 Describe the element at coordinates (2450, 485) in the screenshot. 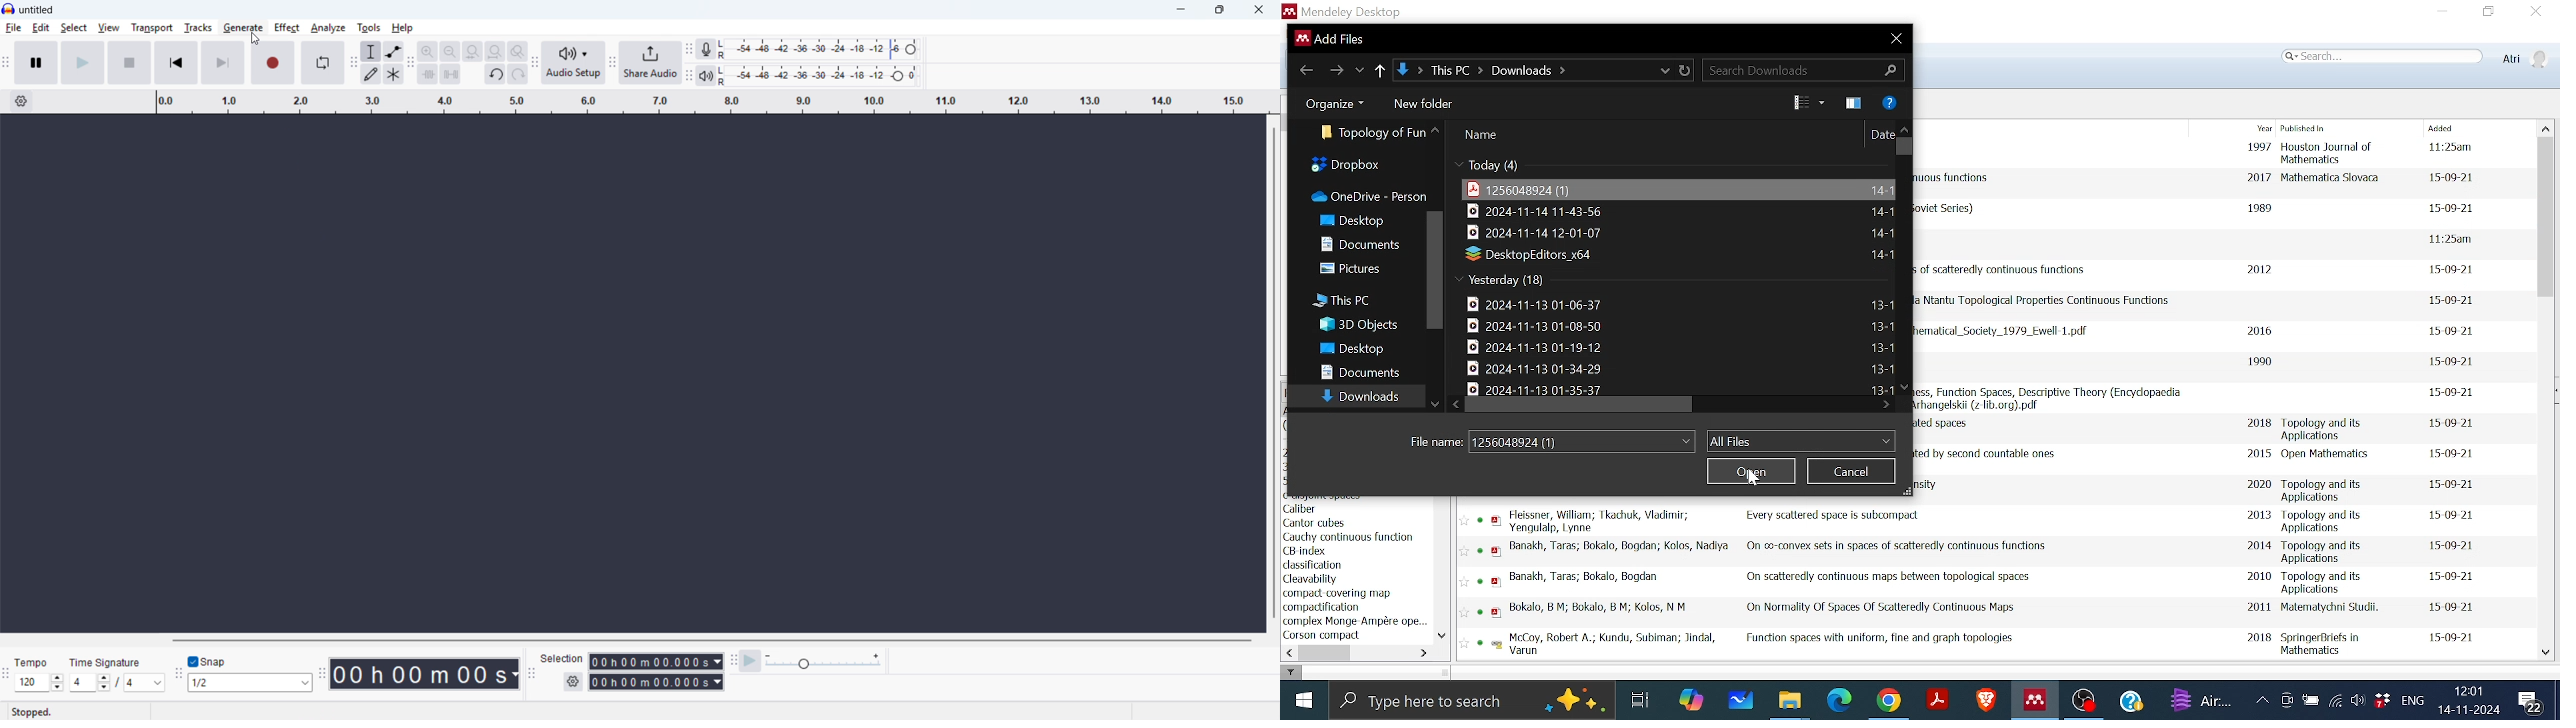

I see `date` at that location.